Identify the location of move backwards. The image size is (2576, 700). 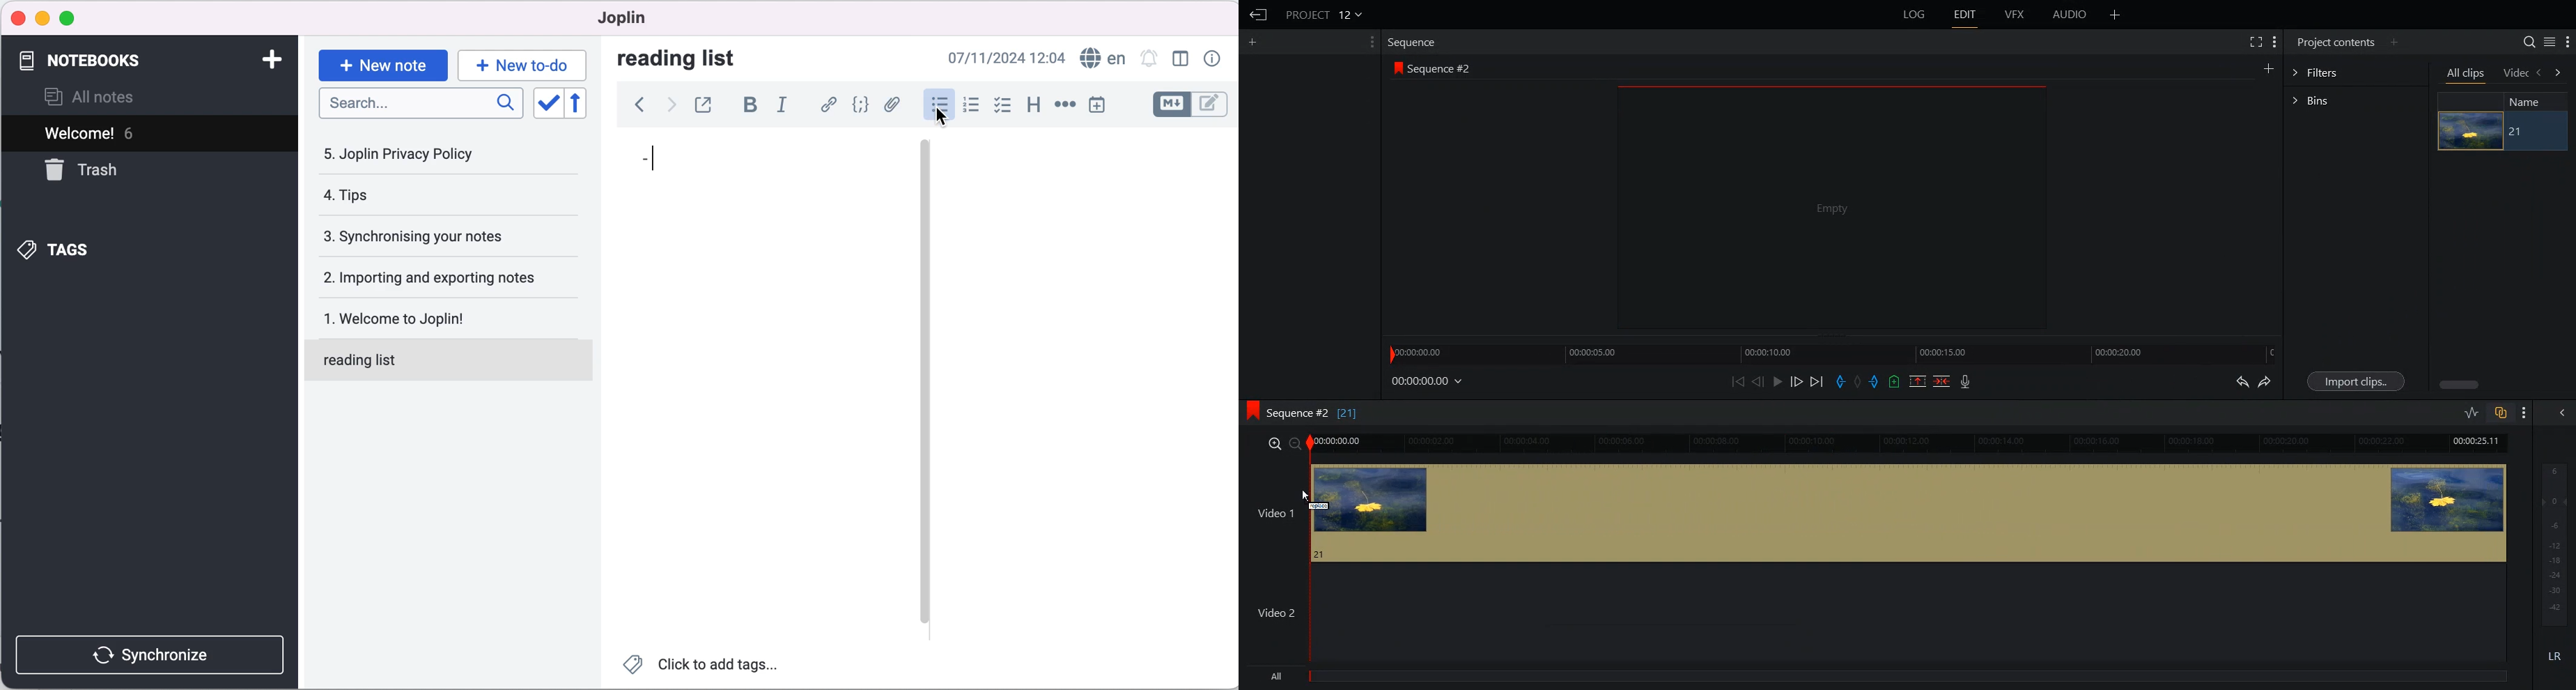
(2540, 73).